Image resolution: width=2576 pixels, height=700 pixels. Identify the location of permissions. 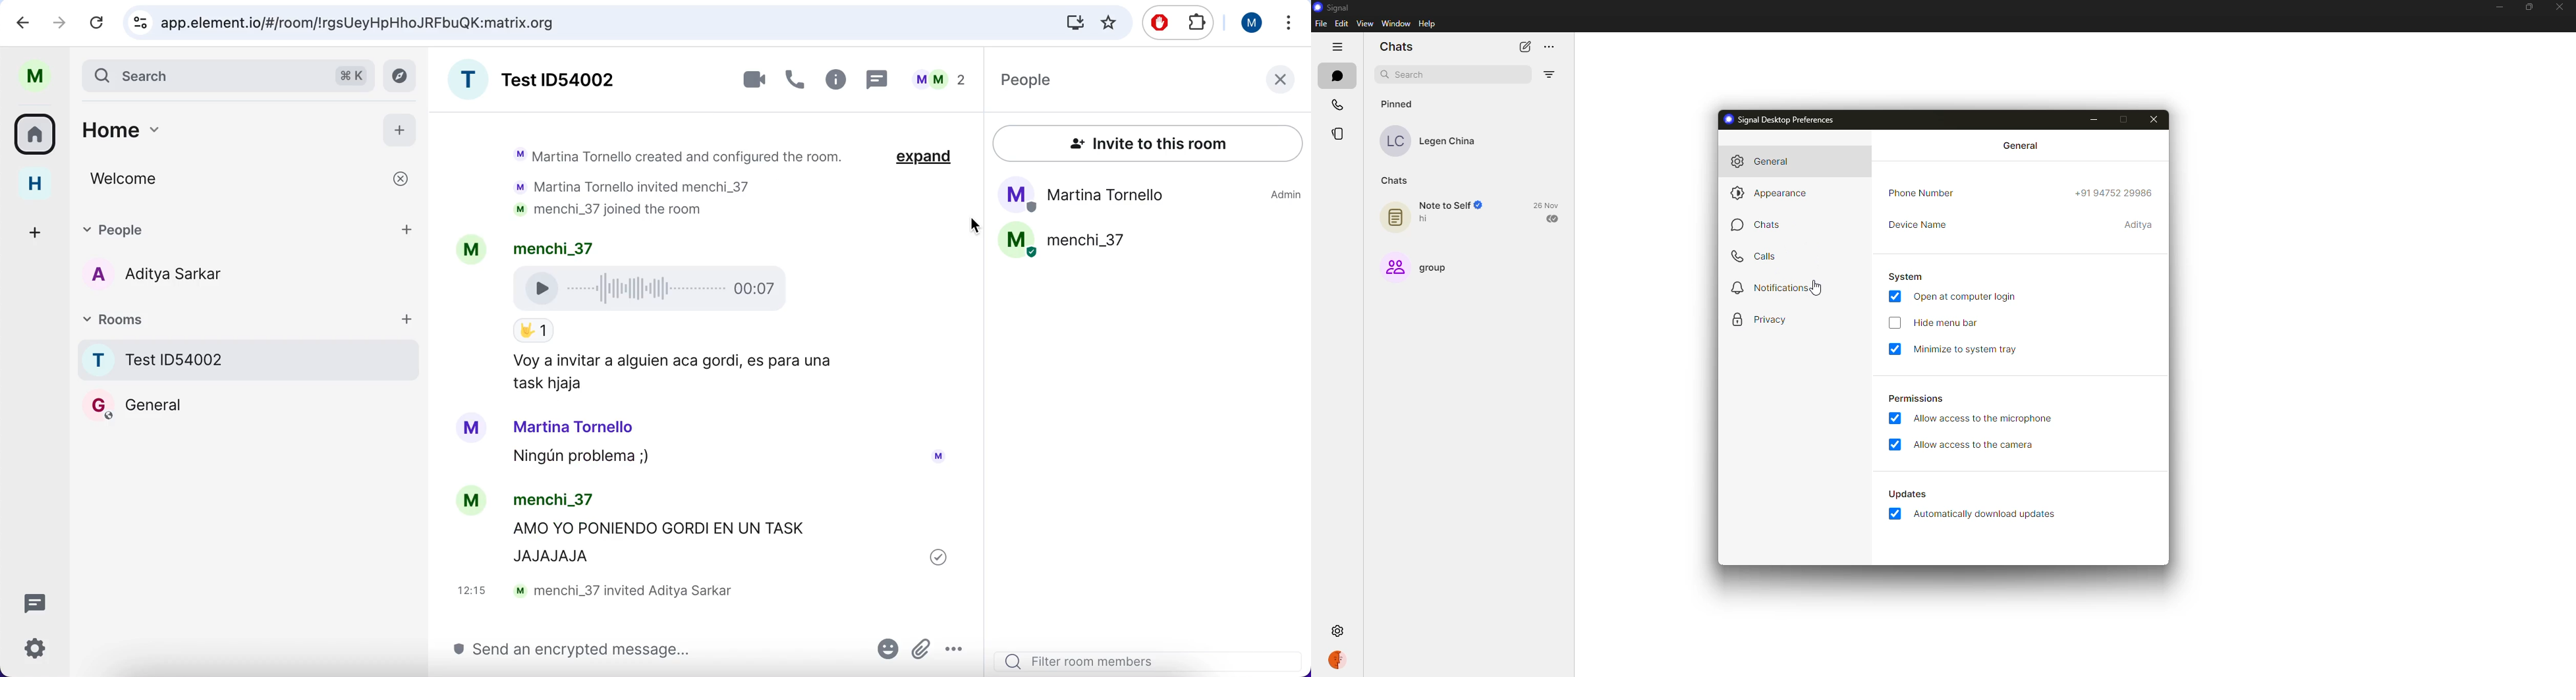
(1920, 398).